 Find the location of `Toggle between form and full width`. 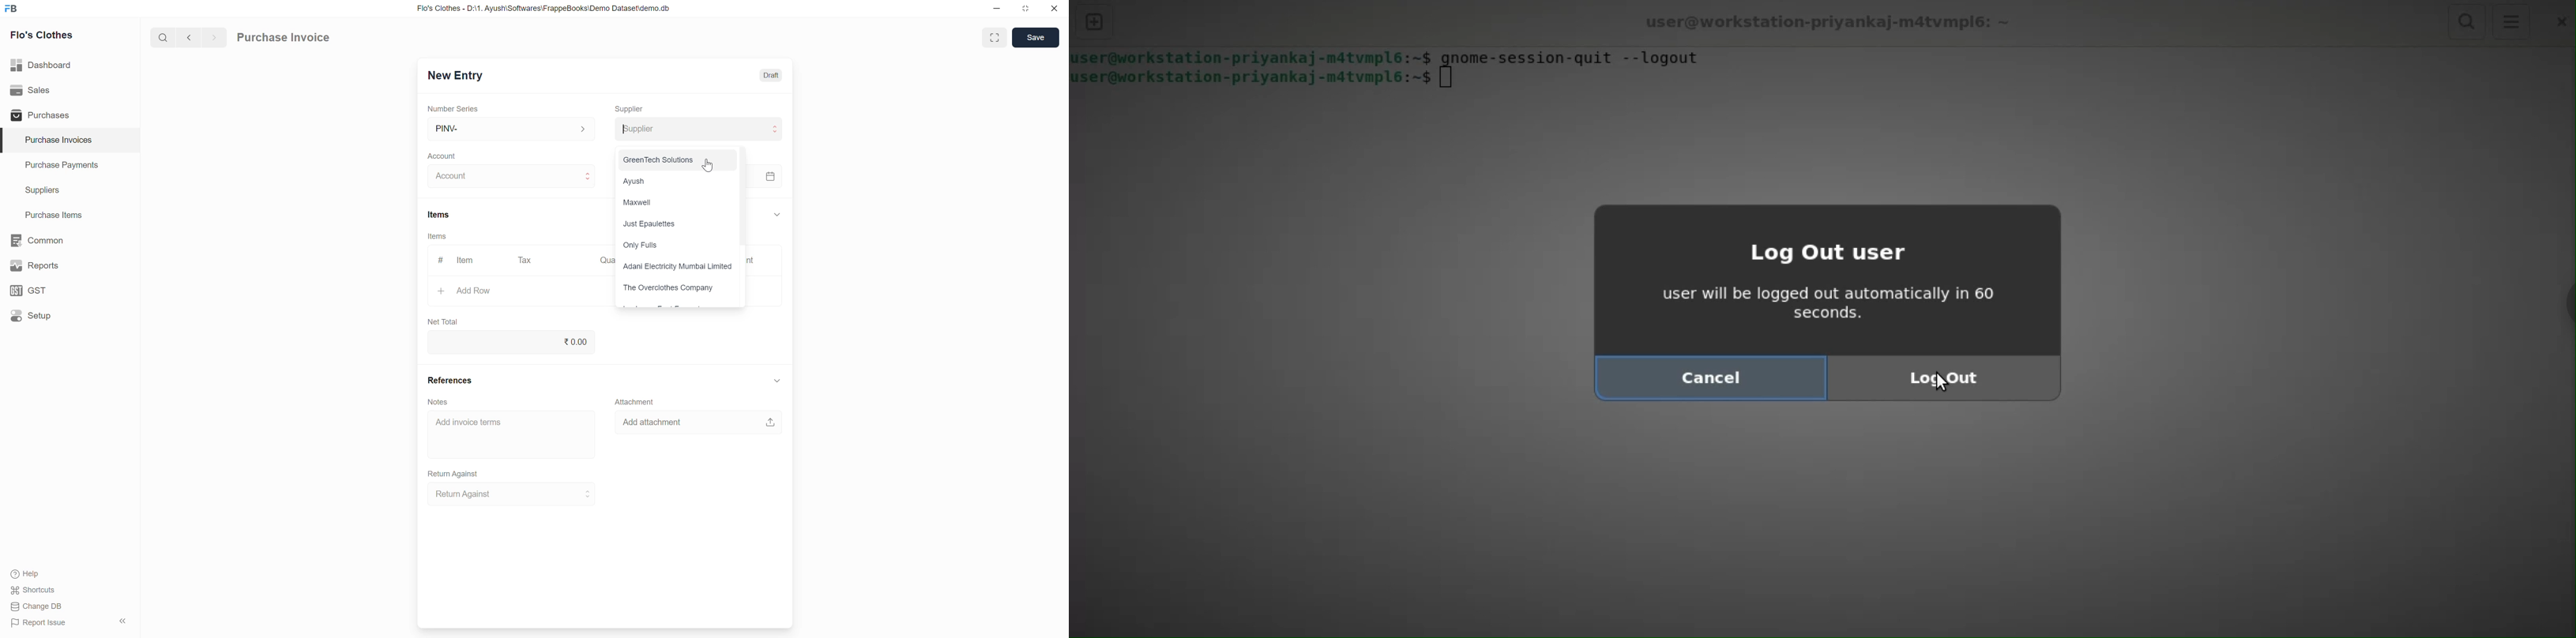

Toggle between form and full width is located at coordinates (995, 38).